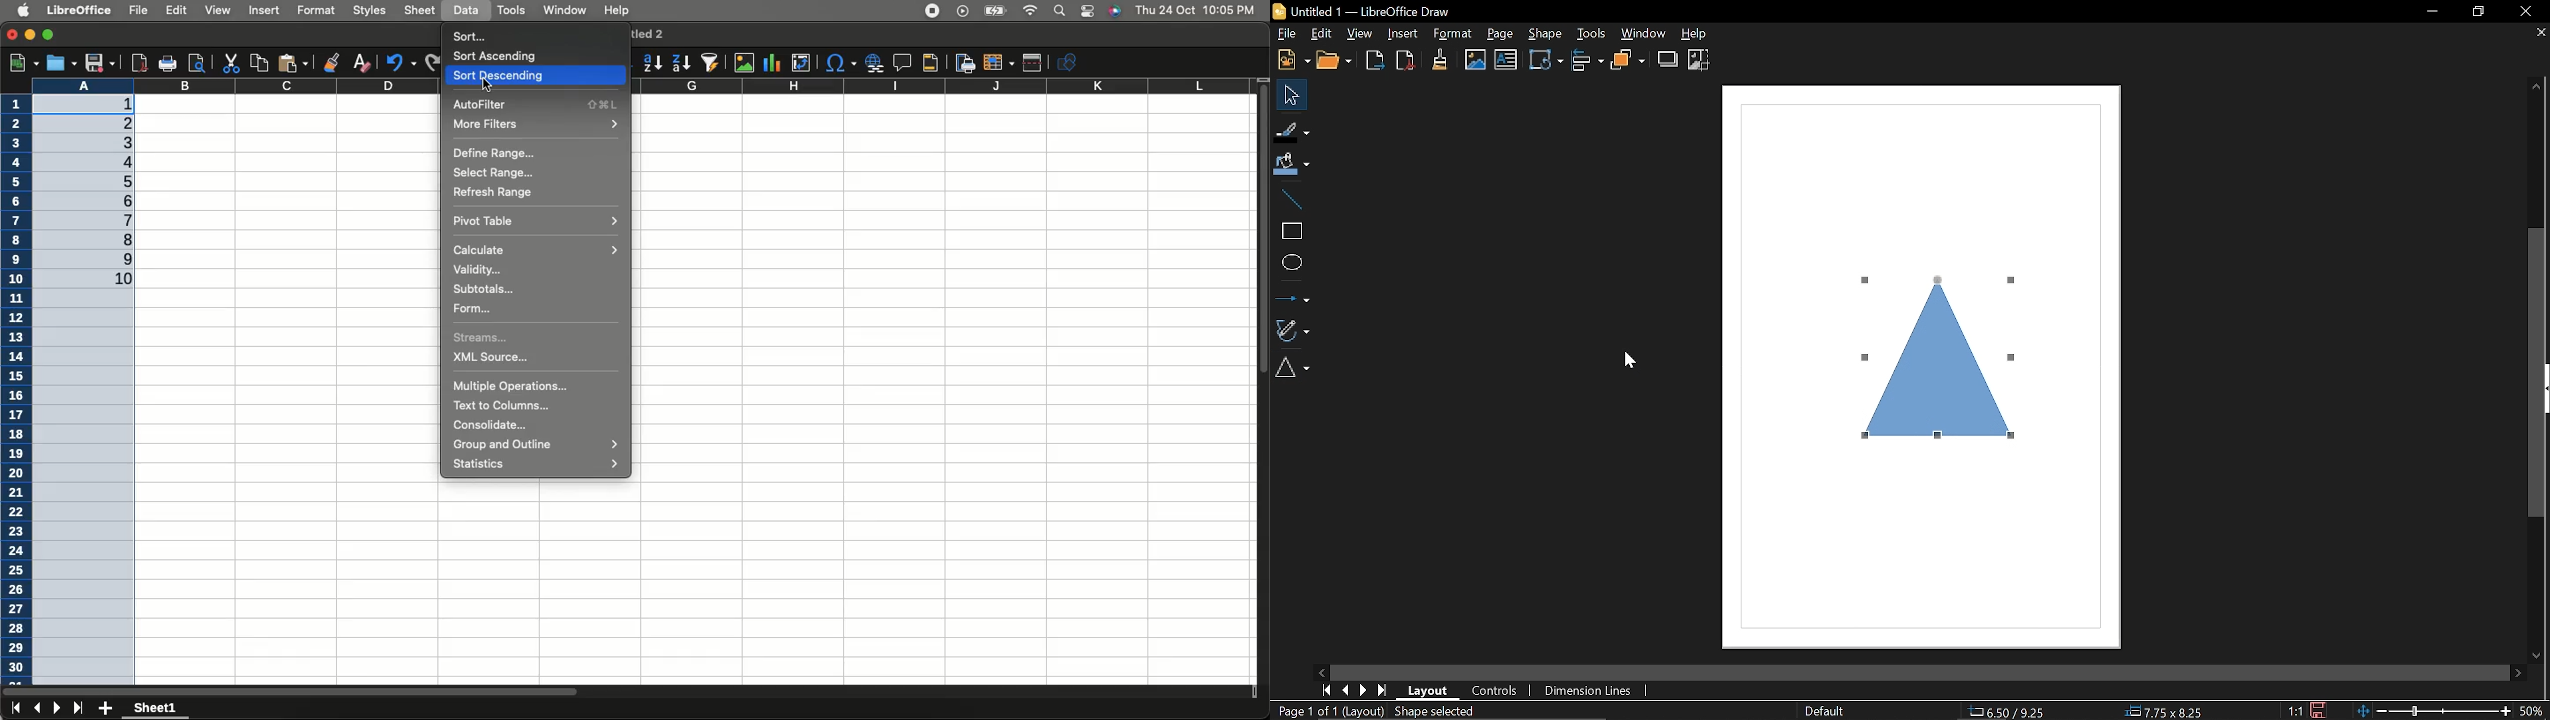  What do you see at coordinates (476, 271) in the screenshot?
I see `Validity...` at bounding box center [476, 271].